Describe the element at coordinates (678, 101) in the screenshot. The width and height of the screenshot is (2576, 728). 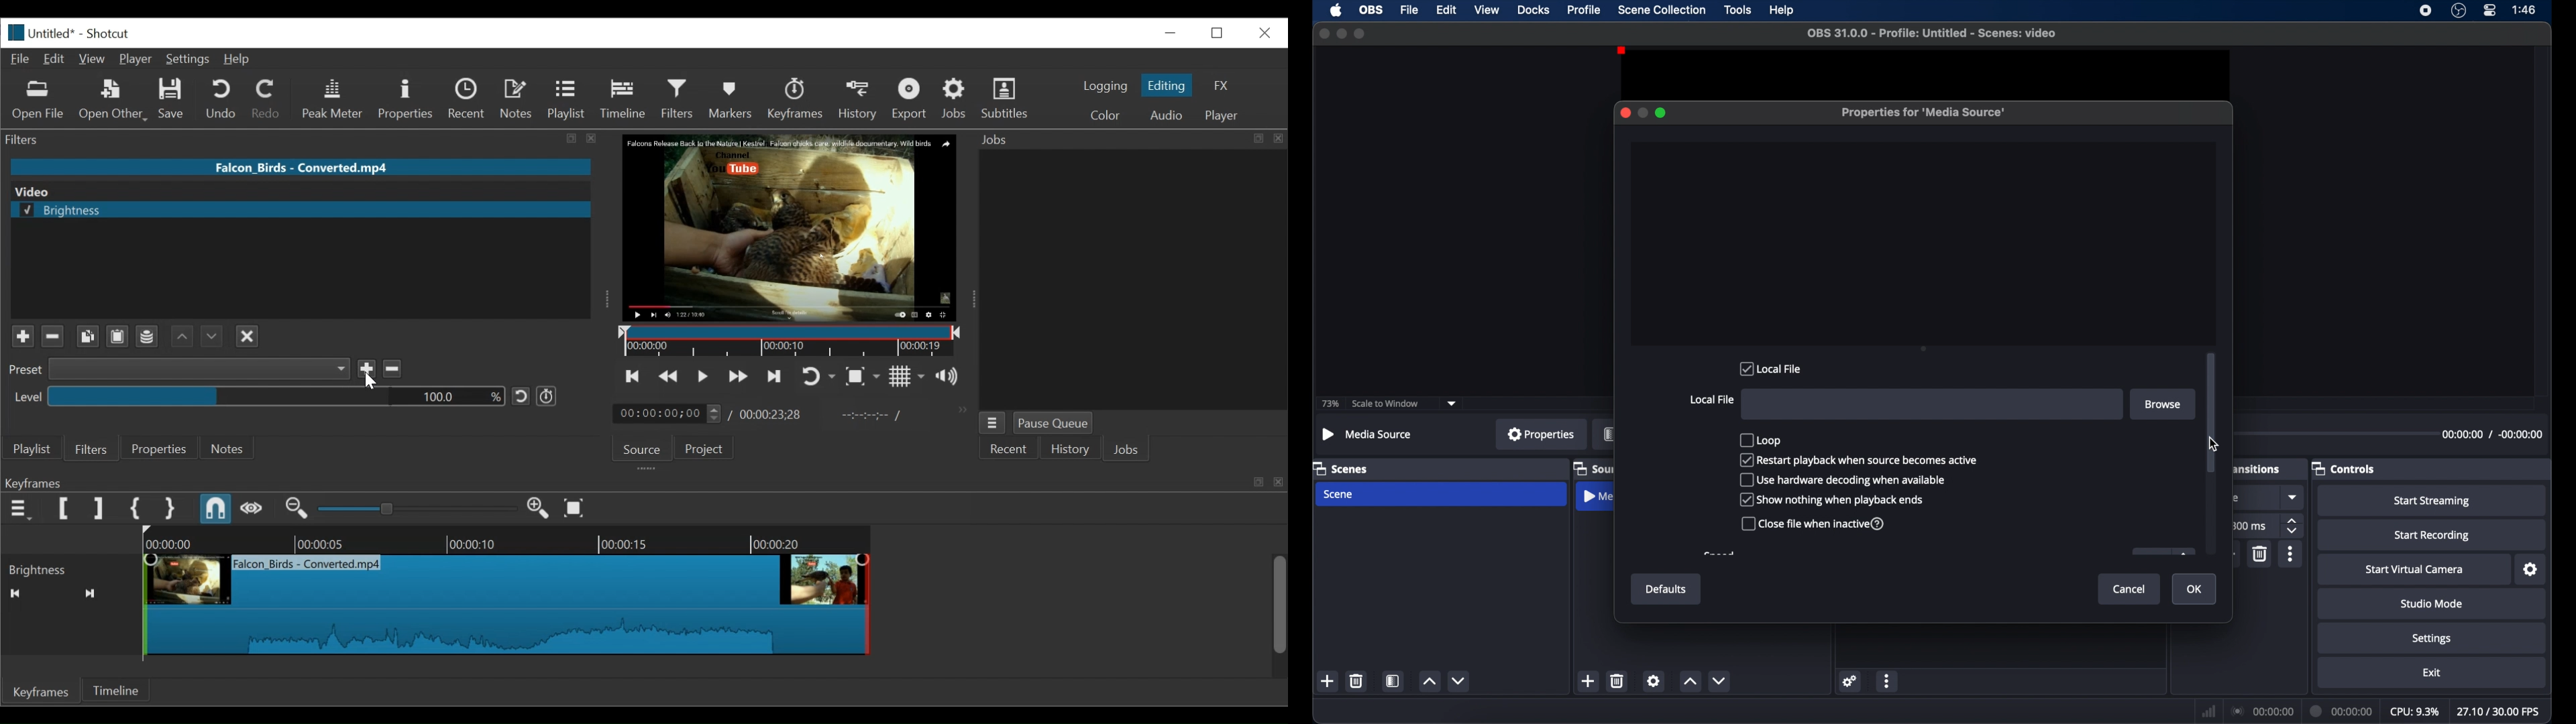
I see `Filters` at that location.